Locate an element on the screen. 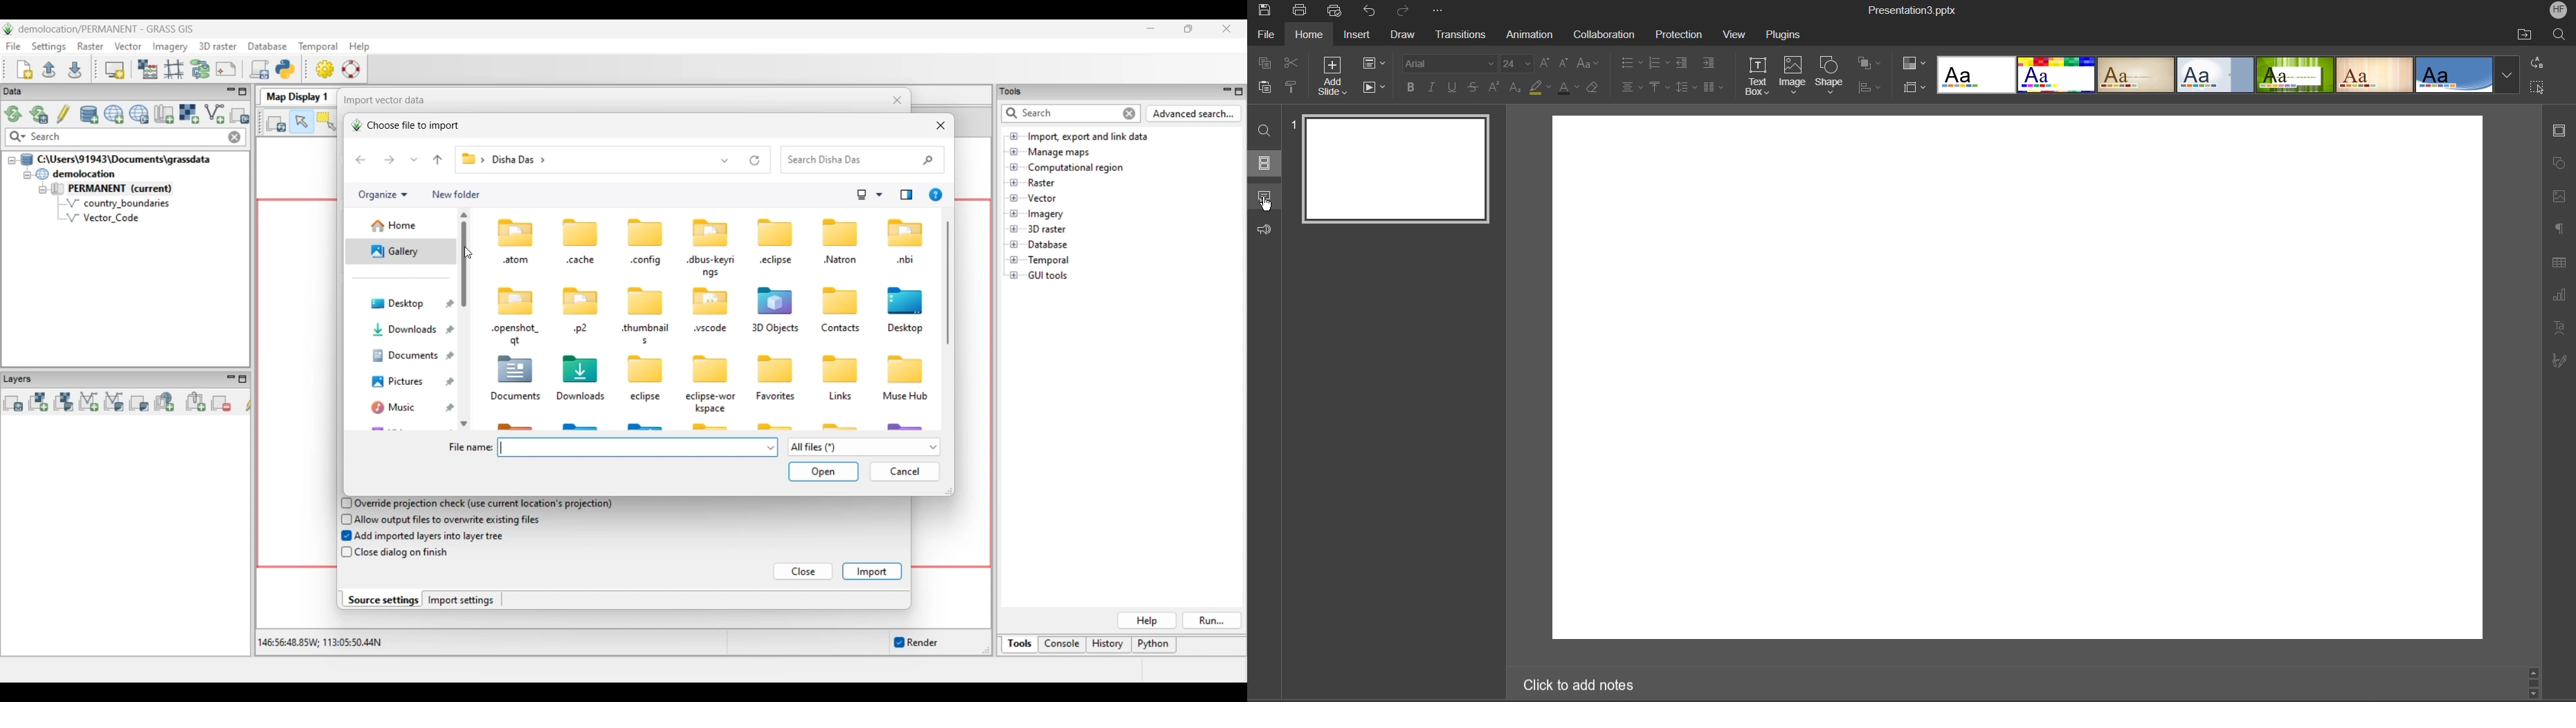 This screenshot has height=728, width=2576. Line Spacing is located at coordinates (1687, 88).